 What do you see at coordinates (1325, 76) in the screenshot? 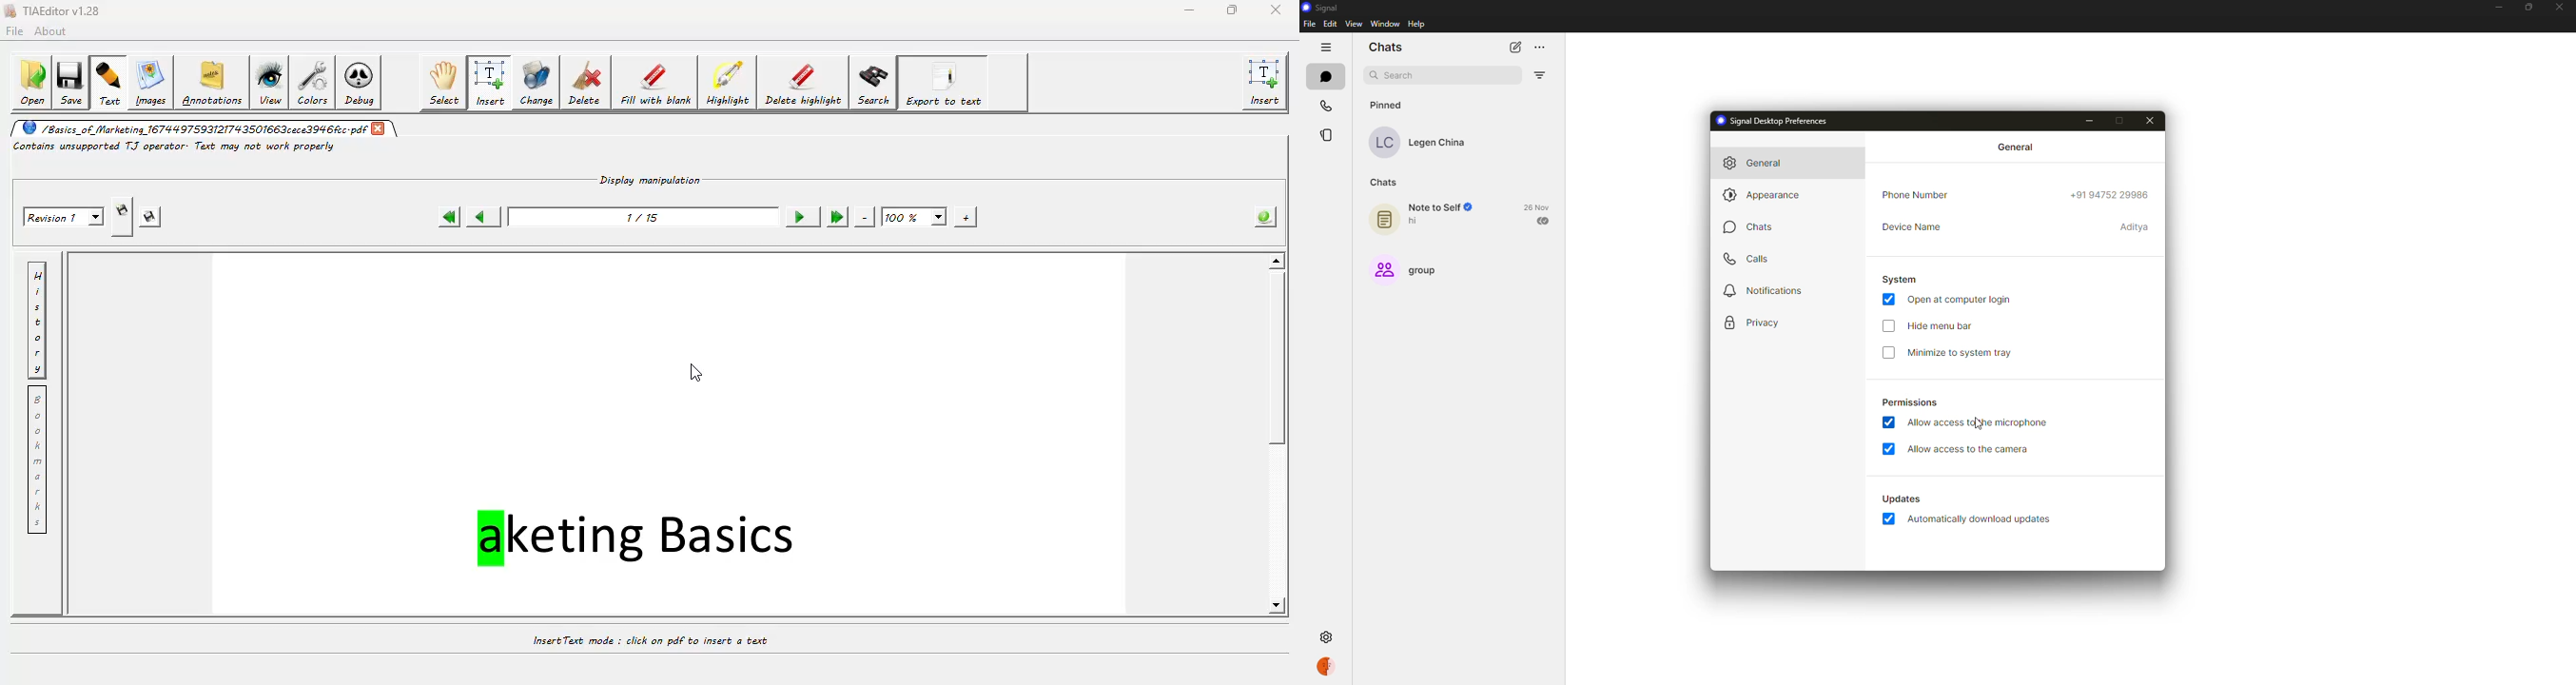
I see `chats` at bounding box center [1325, 76].